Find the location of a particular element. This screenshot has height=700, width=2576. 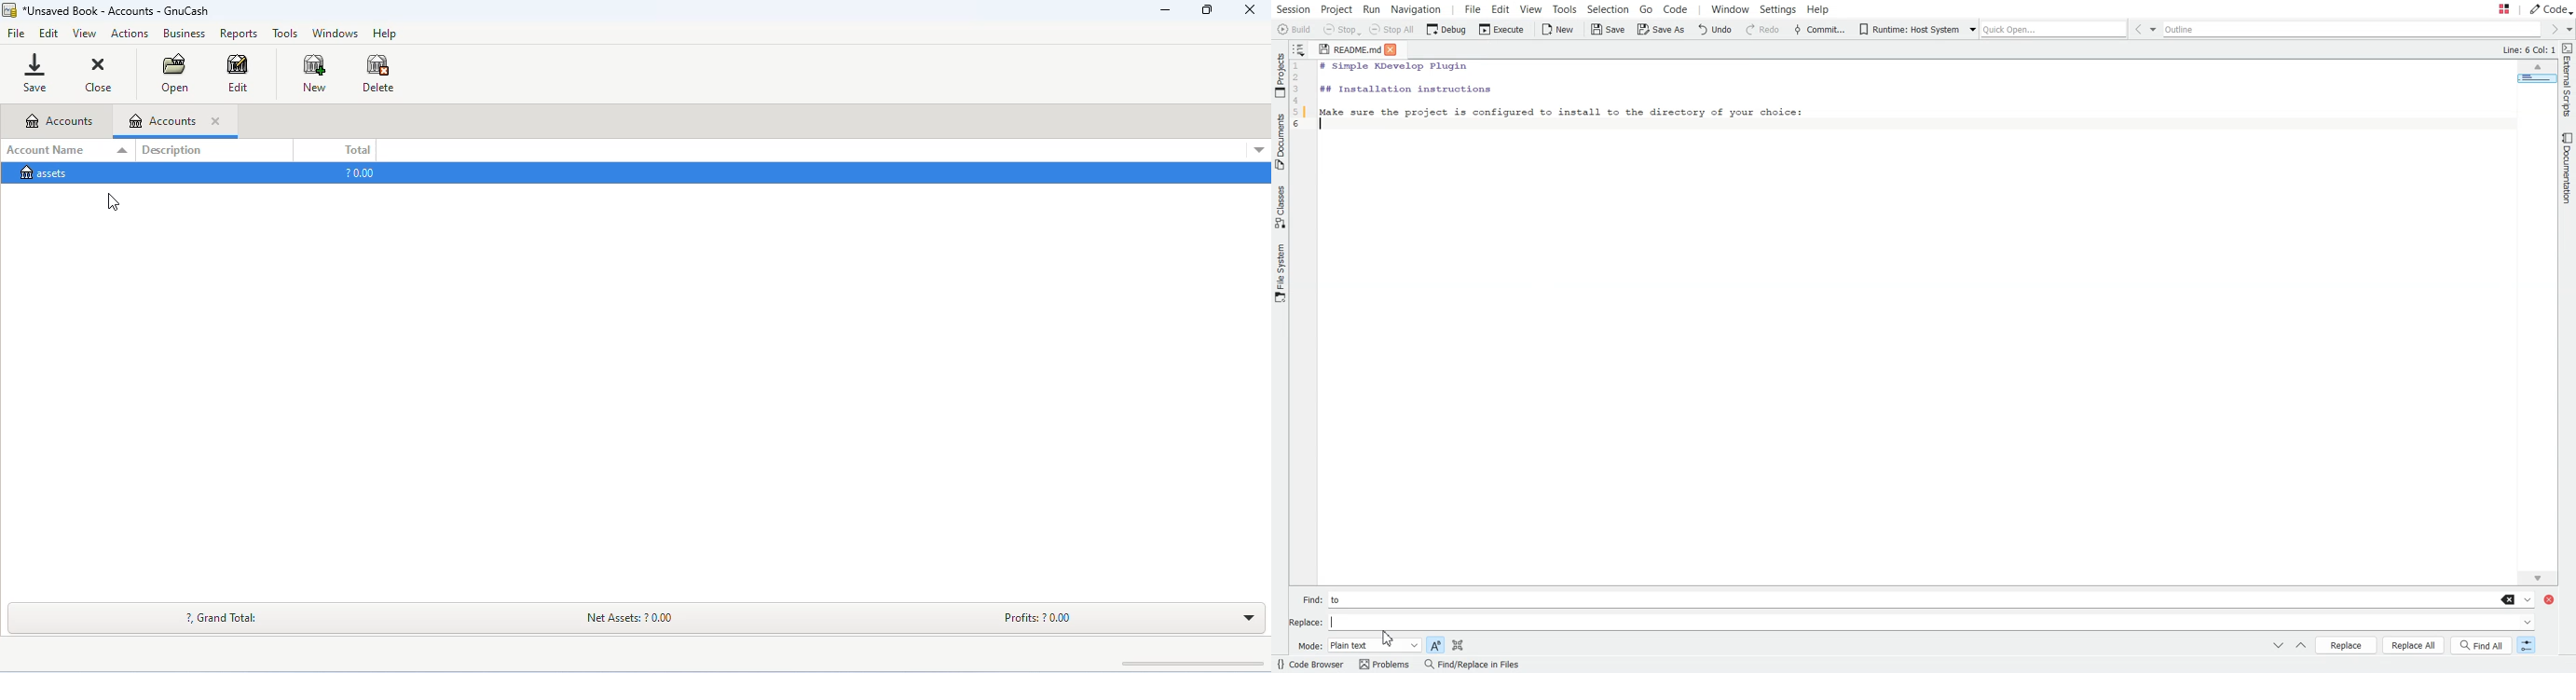

file is located at coordinates (17, 34).